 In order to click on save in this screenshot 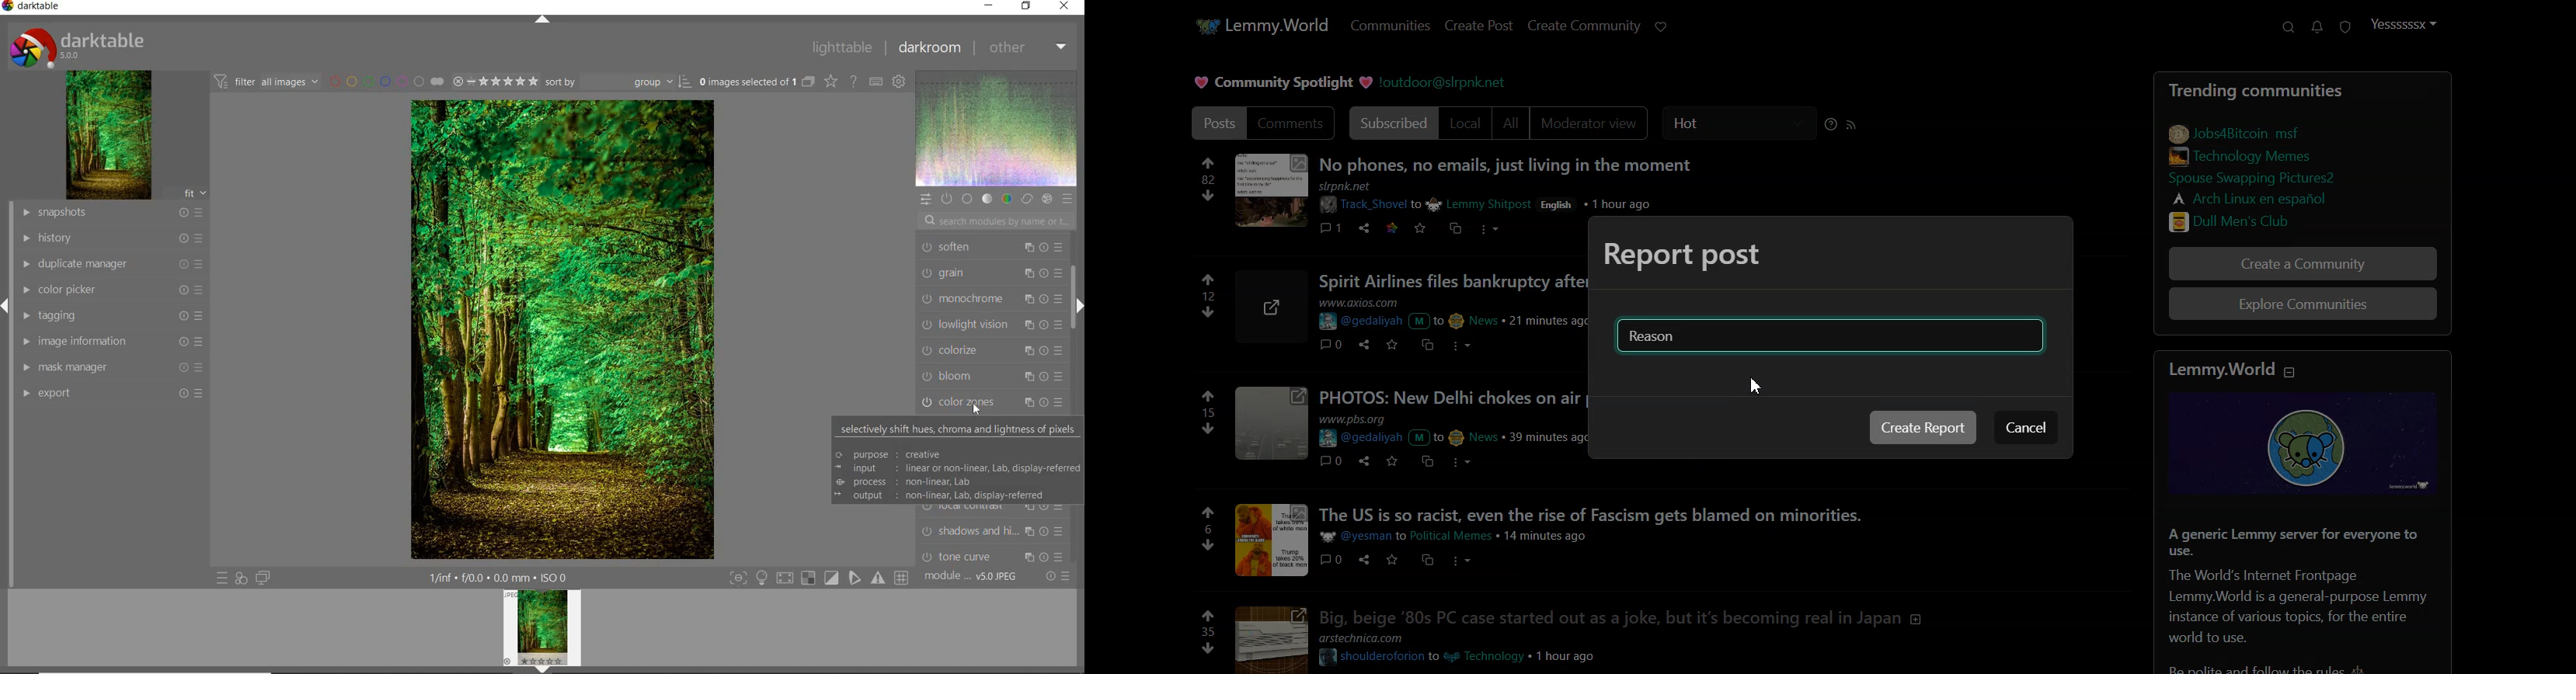, I will do `click(1419, 229)`.